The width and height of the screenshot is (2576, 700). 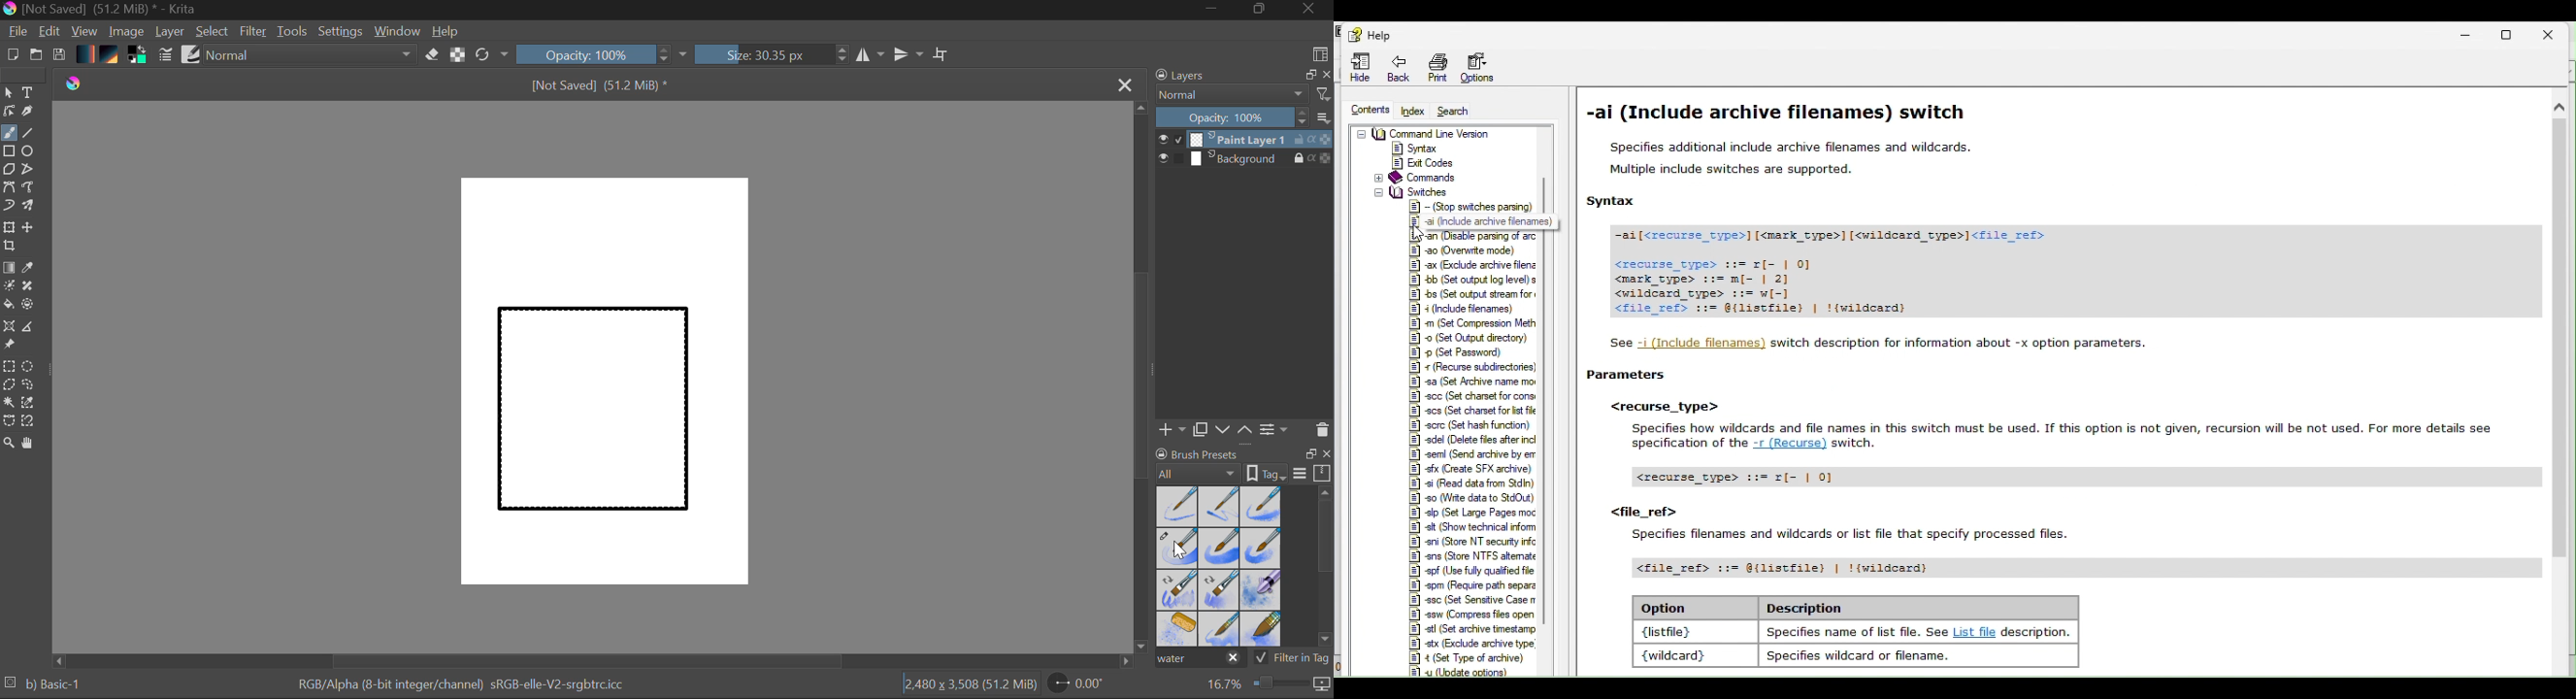 What do you see at coordinates (1178, 505) in the screenshot?
I see `Water C - Dry` at bounding box center [1178, 505].